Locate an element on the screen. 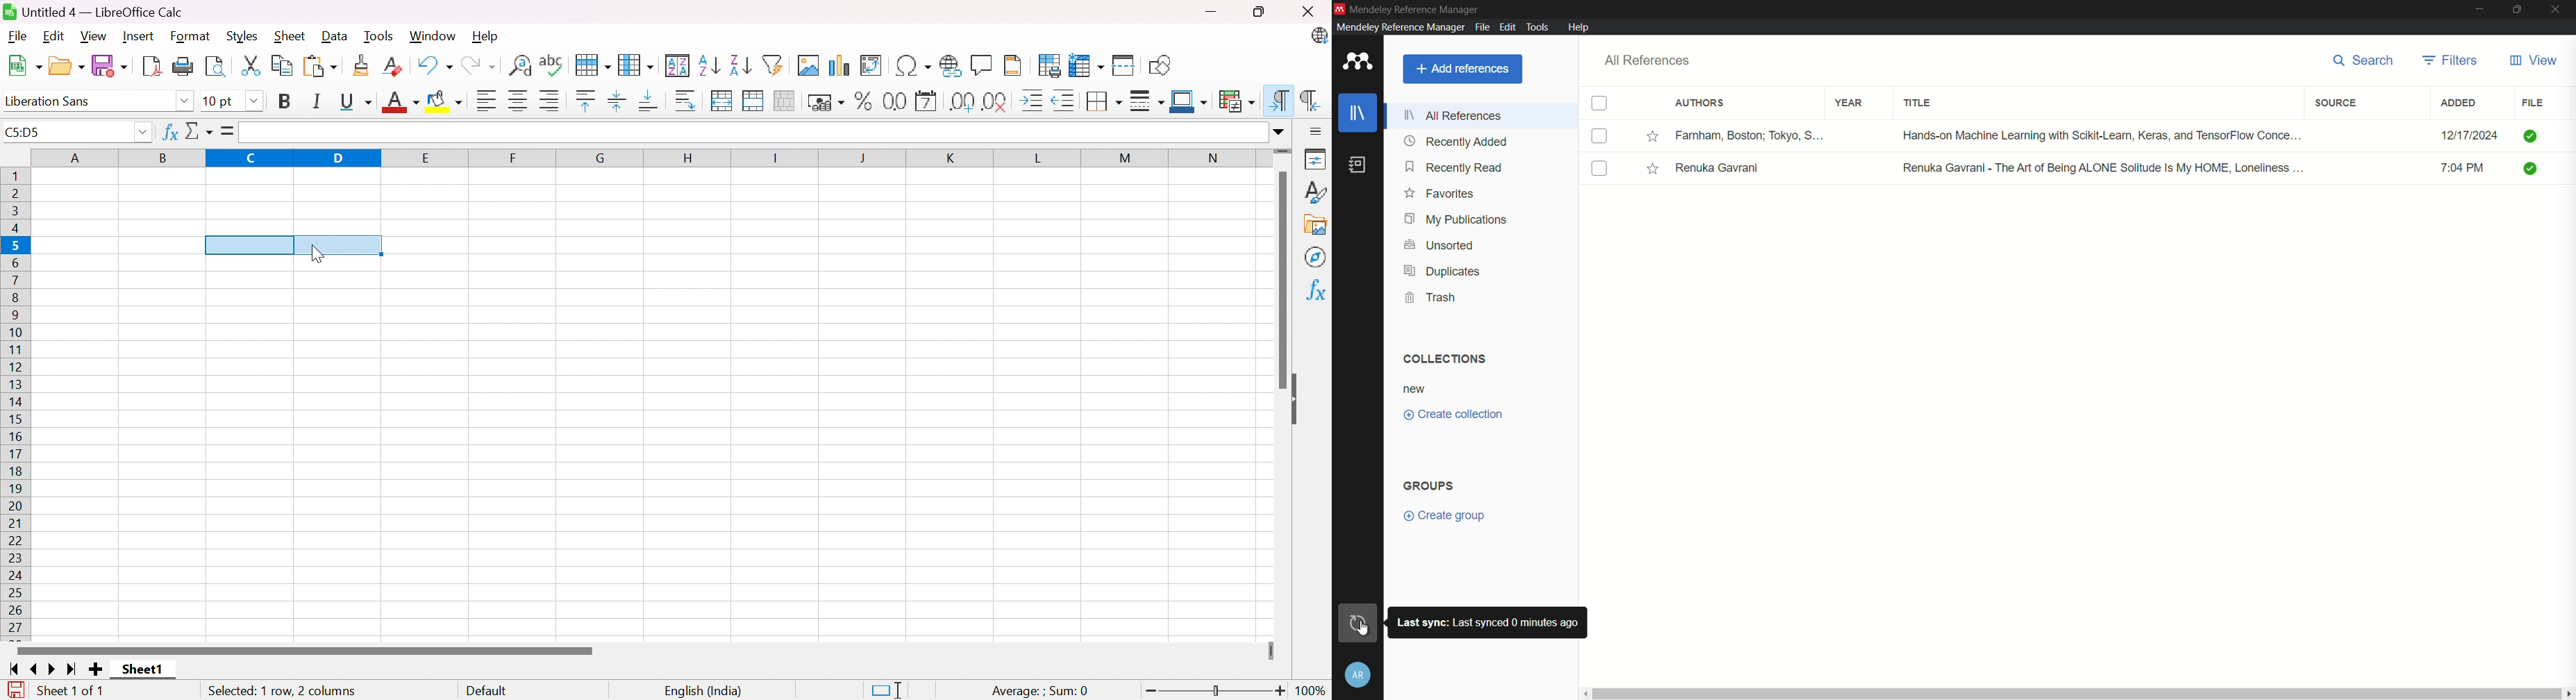 This screenshot has width=2576, height=700. Slider is located at coordinates (1212, 690).